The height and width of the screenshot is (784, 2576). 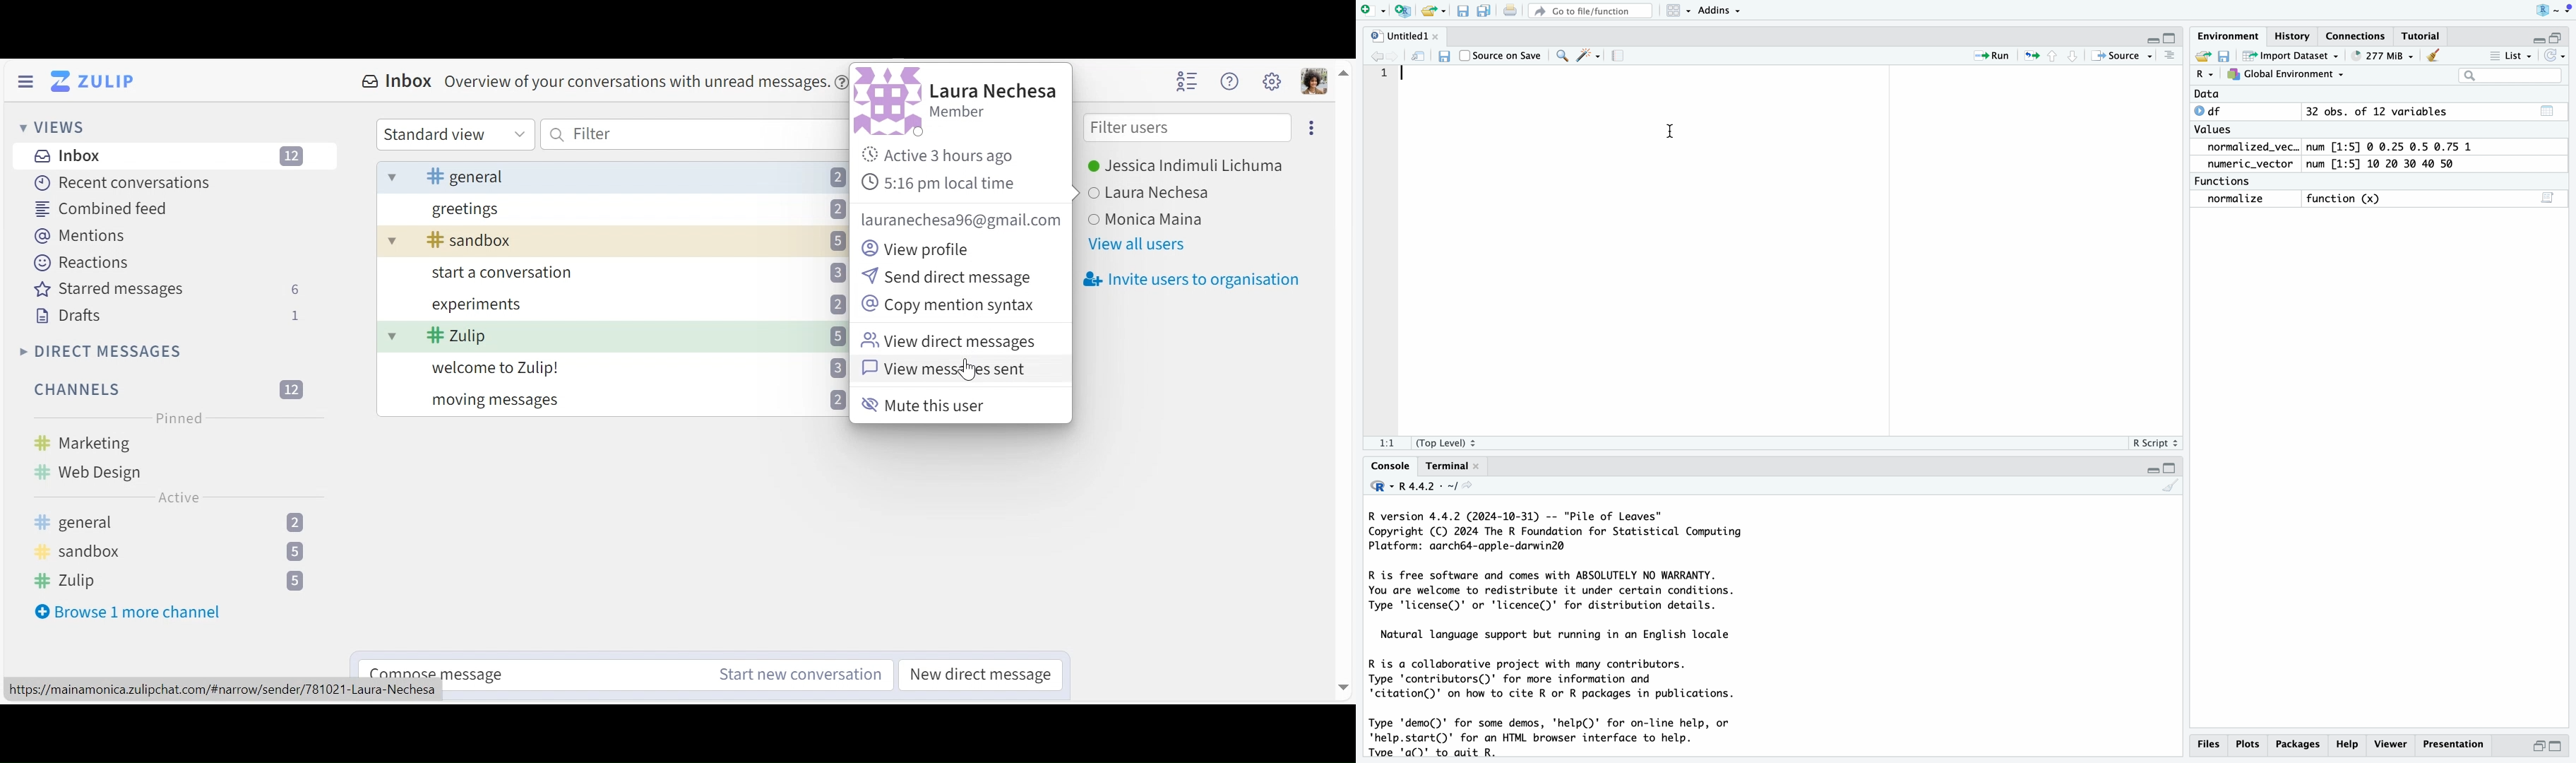 What do you see at coordinates (171, 524) in the screenshot?
I see `general` at bounding box center [171, 524].